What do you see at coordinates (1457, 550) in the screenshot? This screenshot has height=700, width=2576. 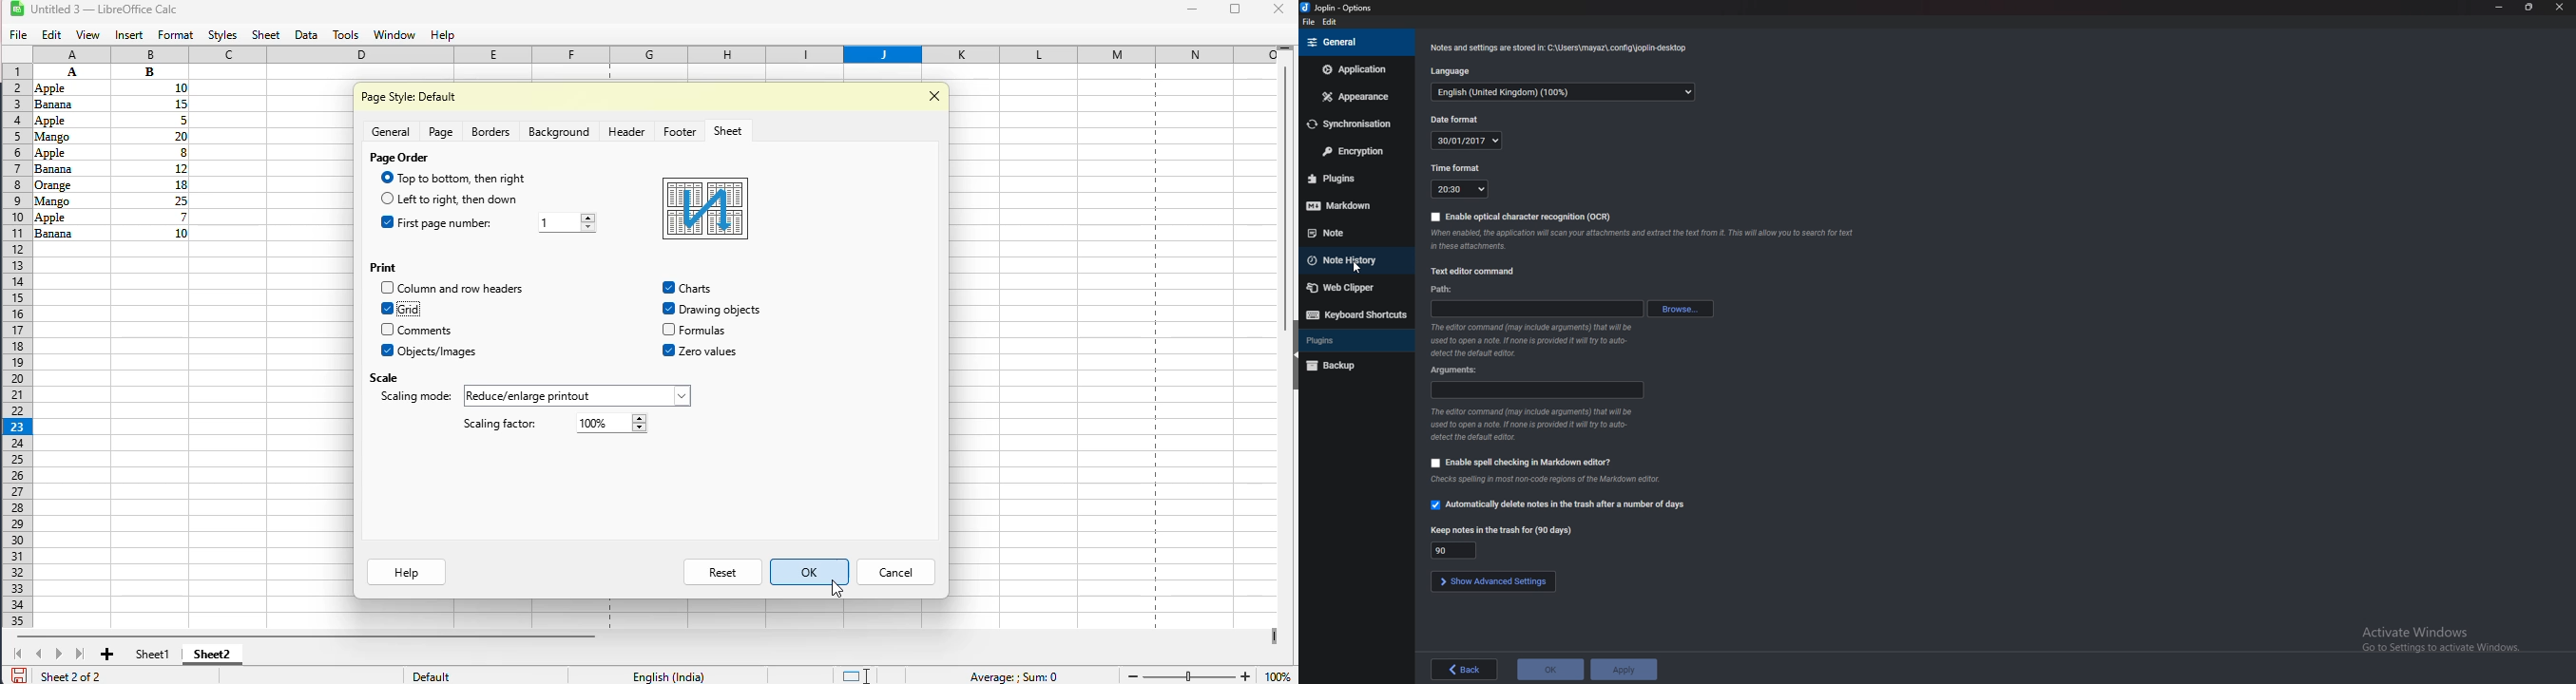 I see `Keep notes in the trash for` at bounding box center [1457, 550].